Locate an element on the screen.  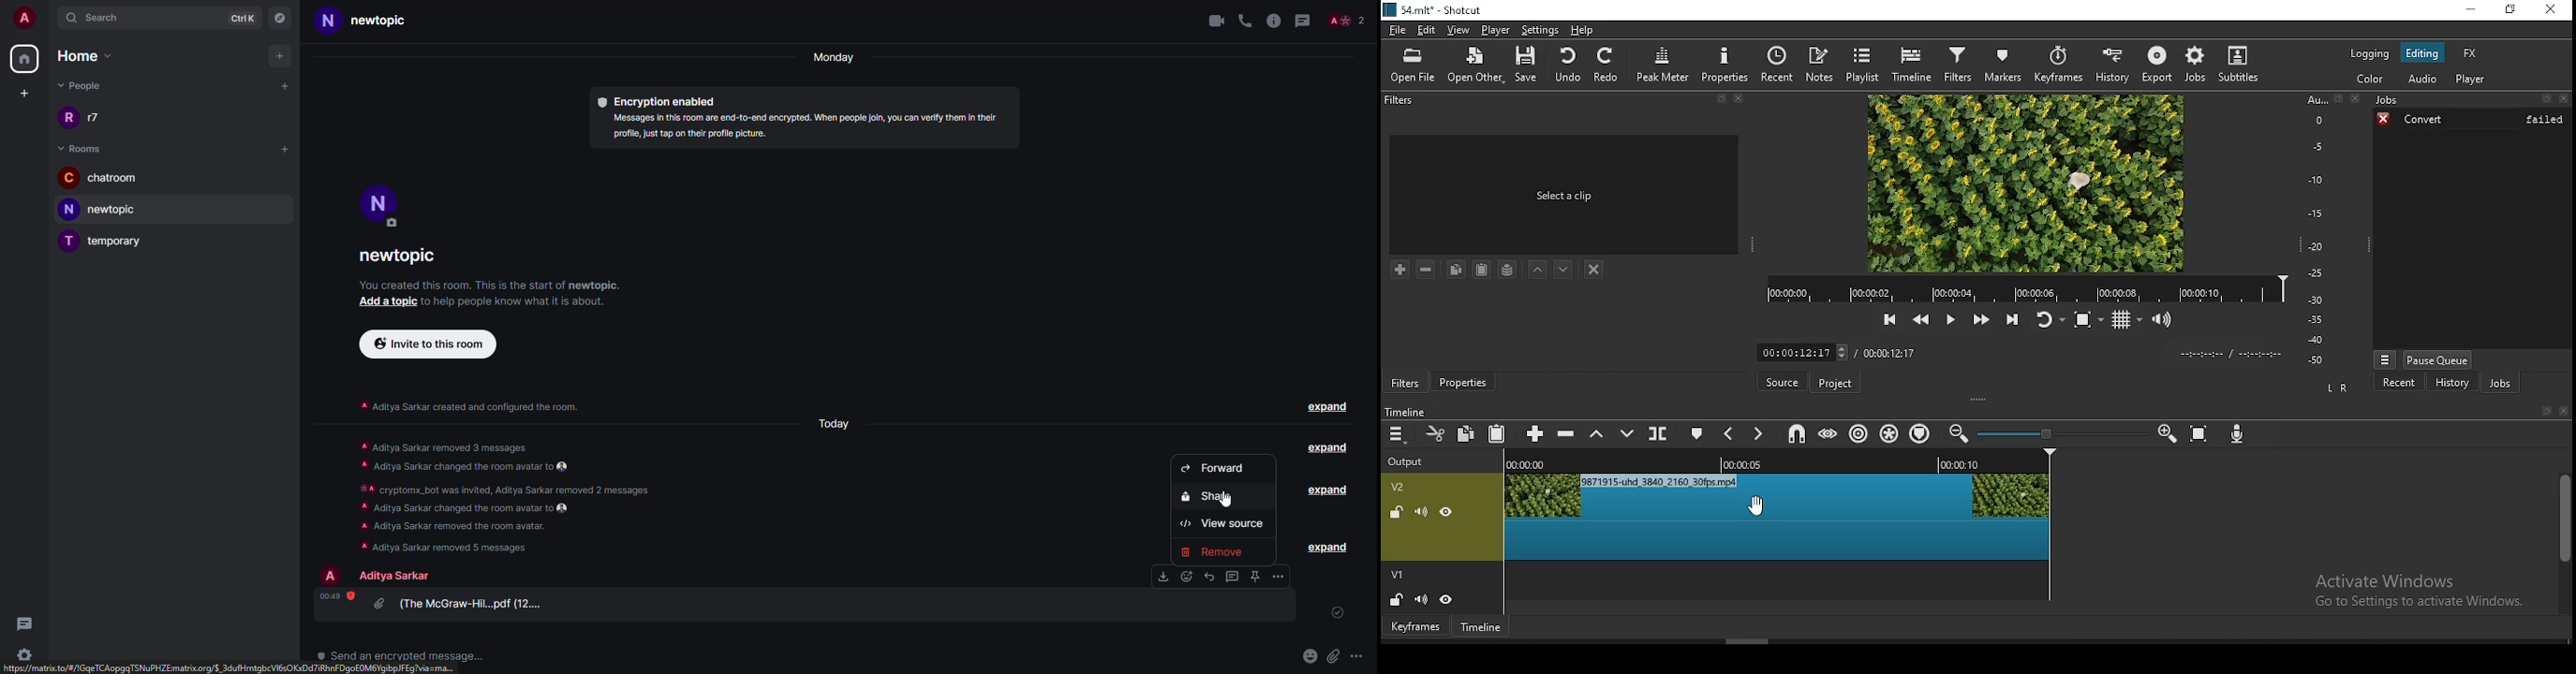
pause queue is located at coordinates (2438, 357).